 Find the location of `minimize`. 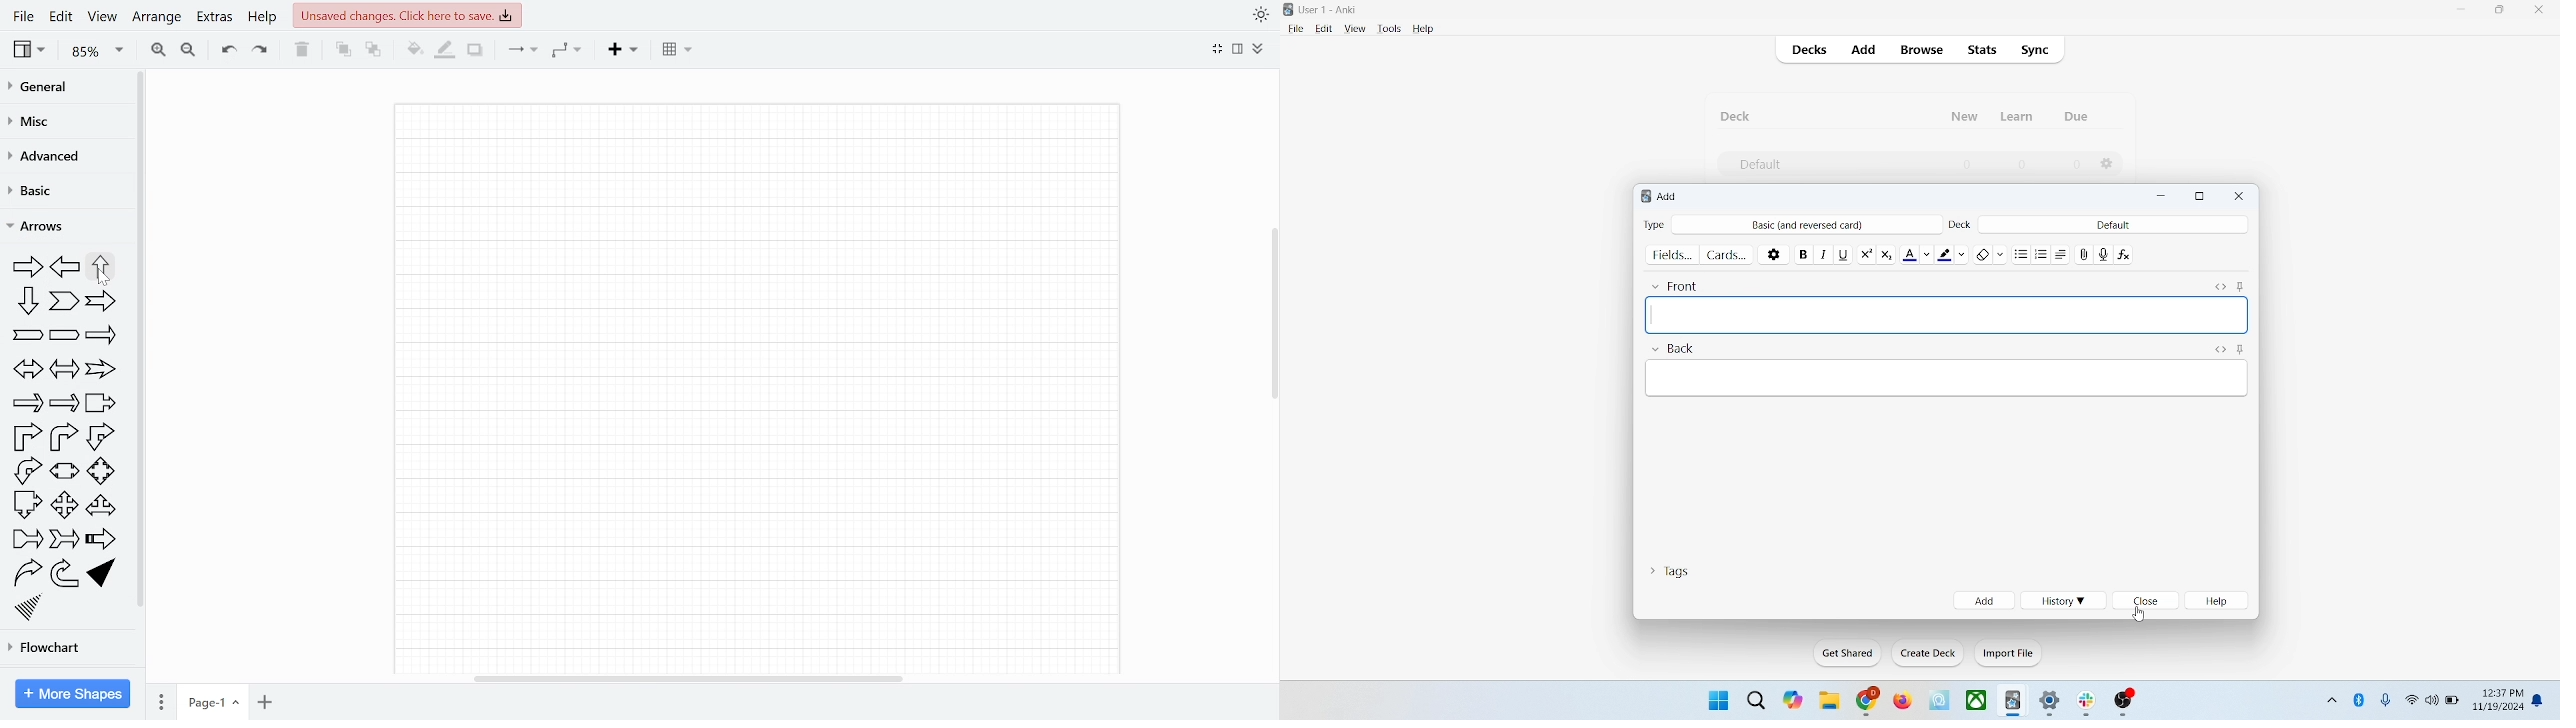

minimize is located at coordinates (2164, 197).